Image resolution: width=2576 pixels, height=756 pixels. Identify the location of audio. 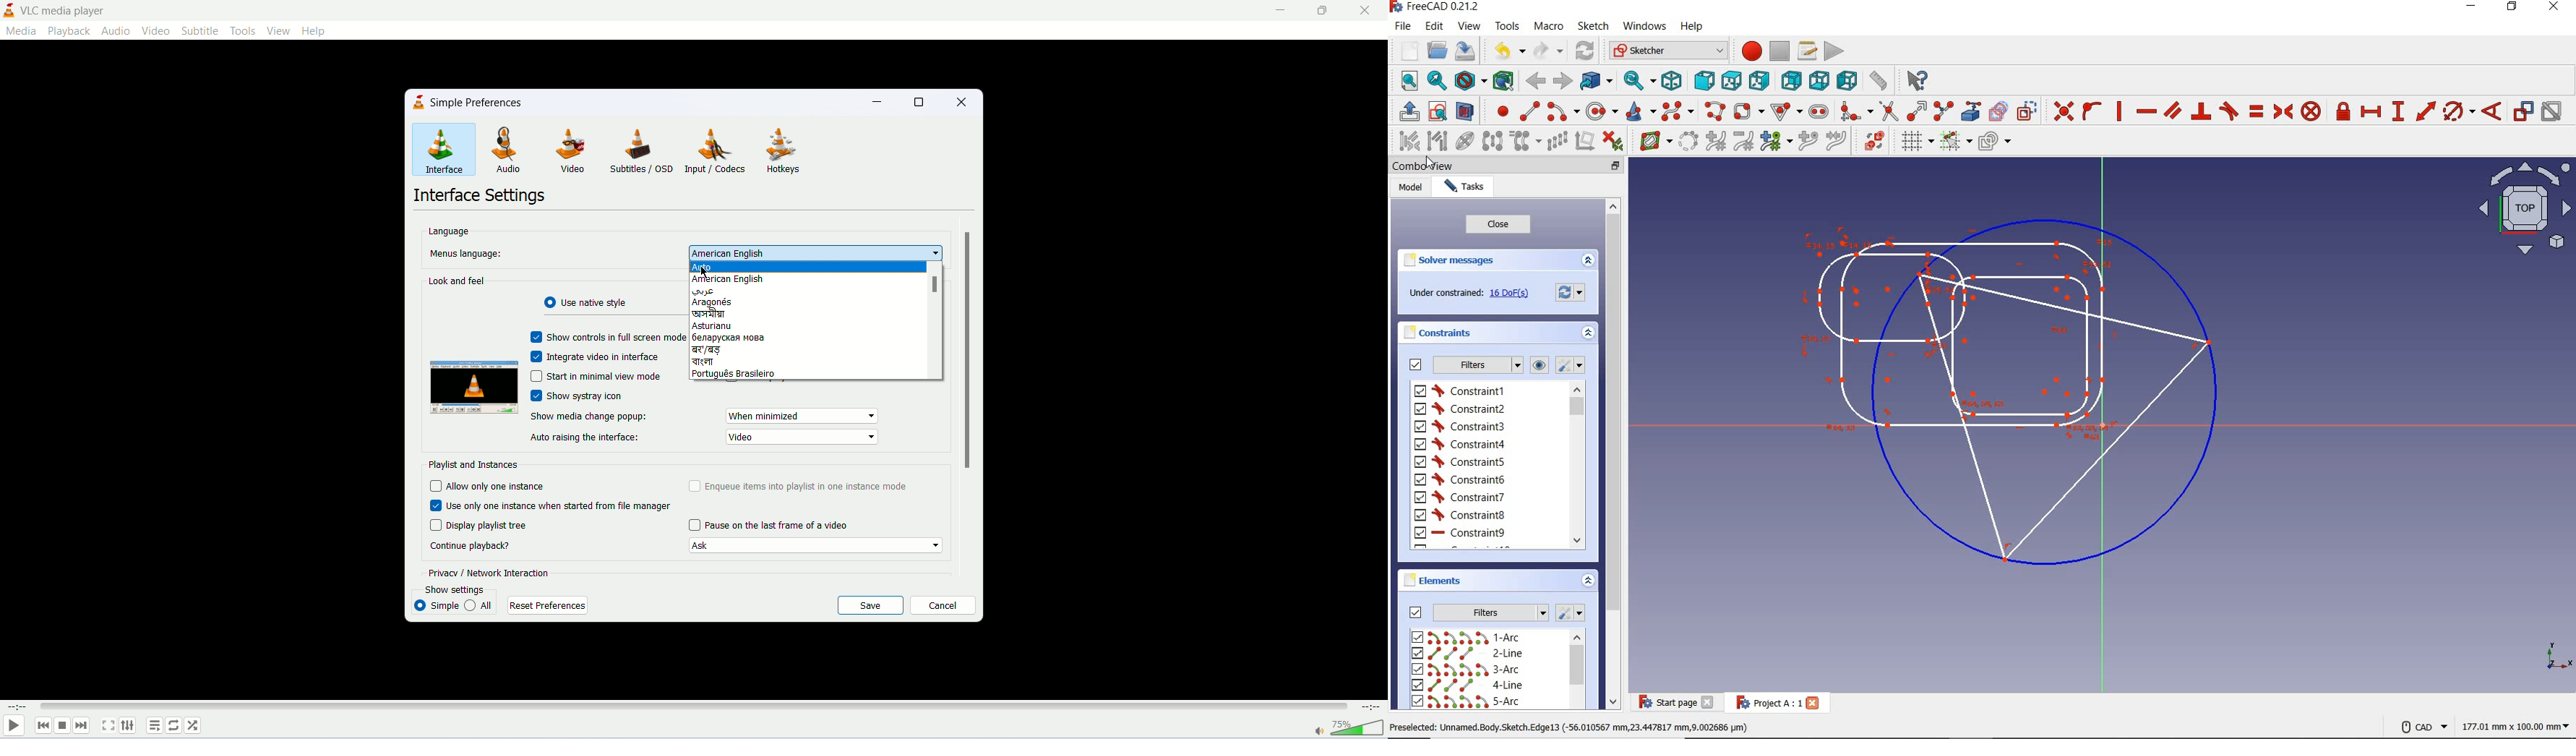
(502, 148).